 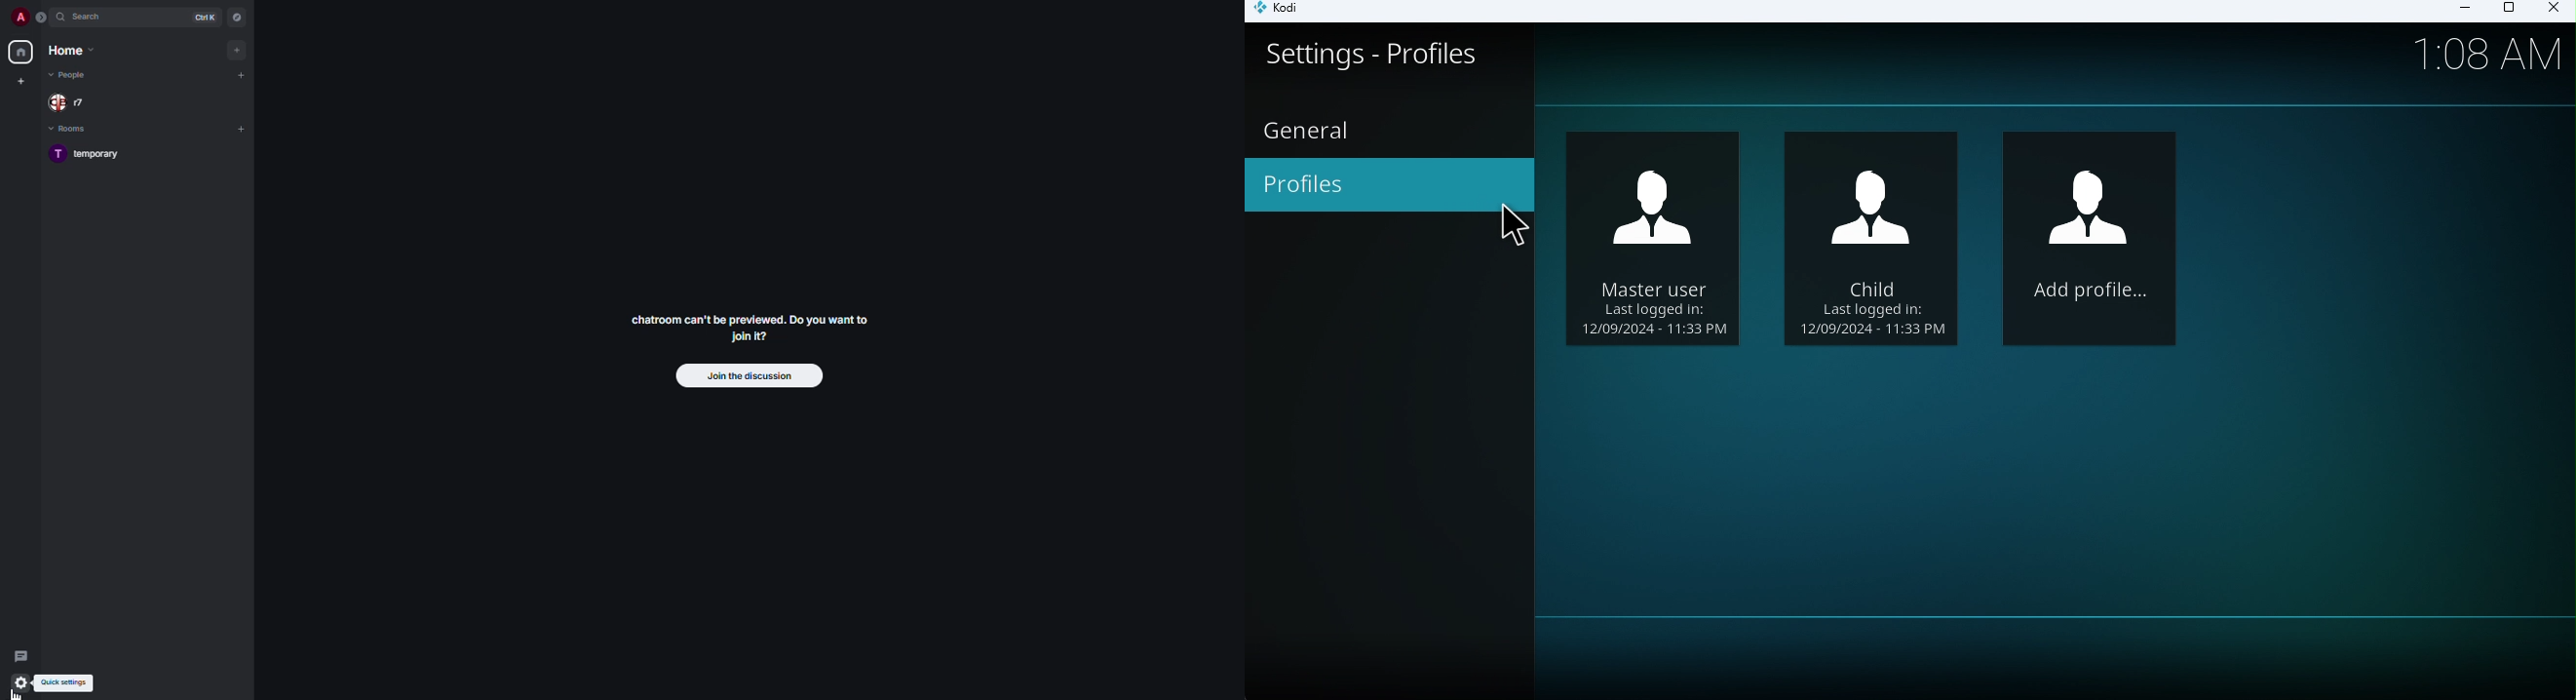 I want to click on Master user, so click(x=1660, y=237).